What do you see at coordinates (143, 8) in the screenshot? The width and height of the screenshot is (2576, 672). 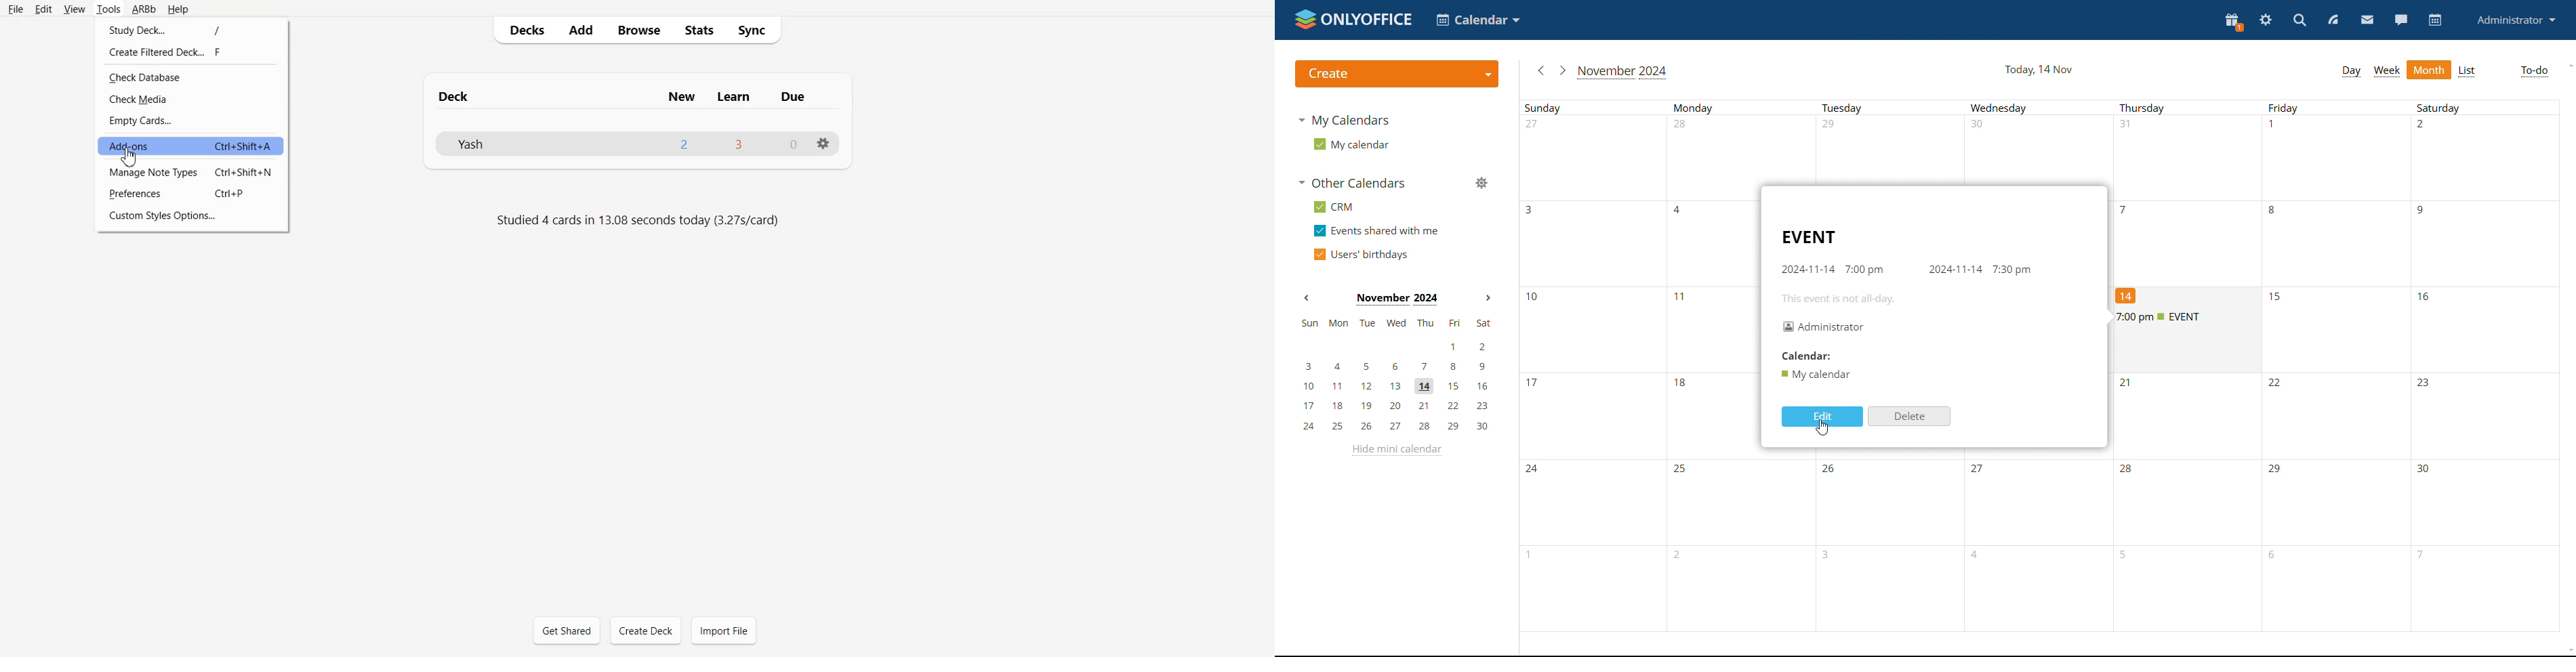 I see `ARBb` at bounding box center [143, 8].